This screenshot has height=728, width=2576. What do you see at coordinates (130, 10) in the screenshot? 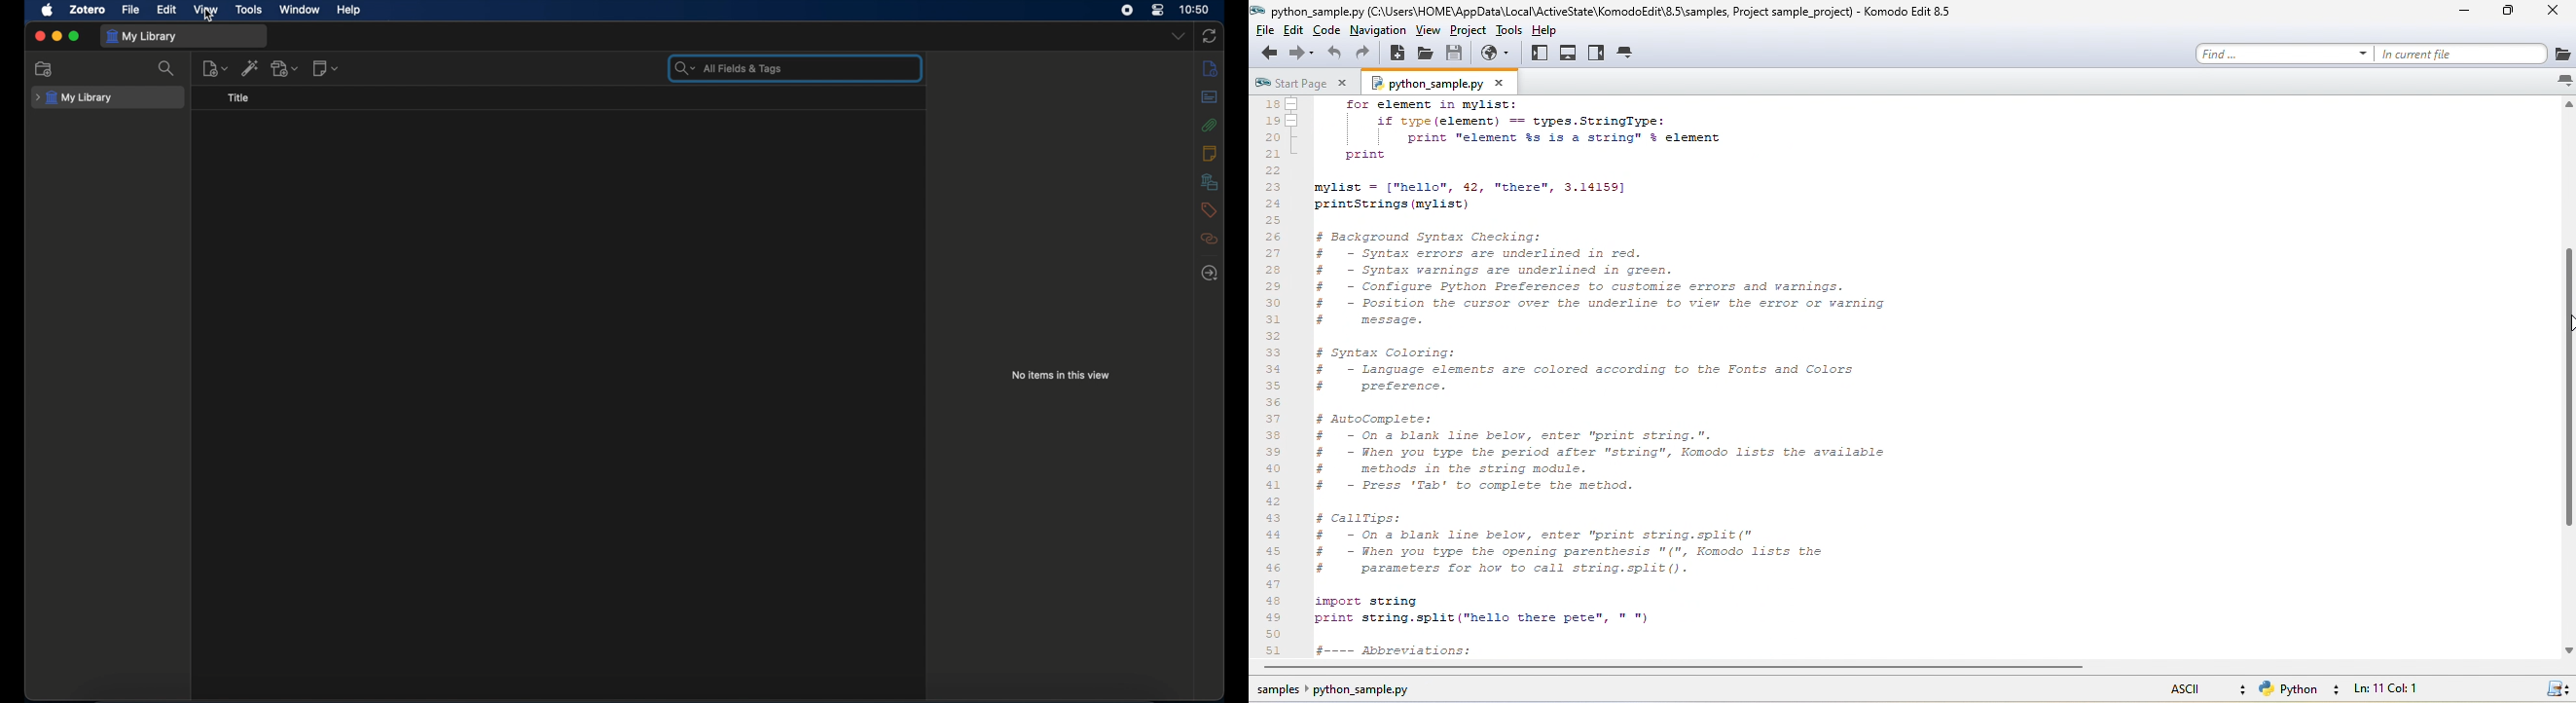
I see `file` at bounding box center [130, 10].